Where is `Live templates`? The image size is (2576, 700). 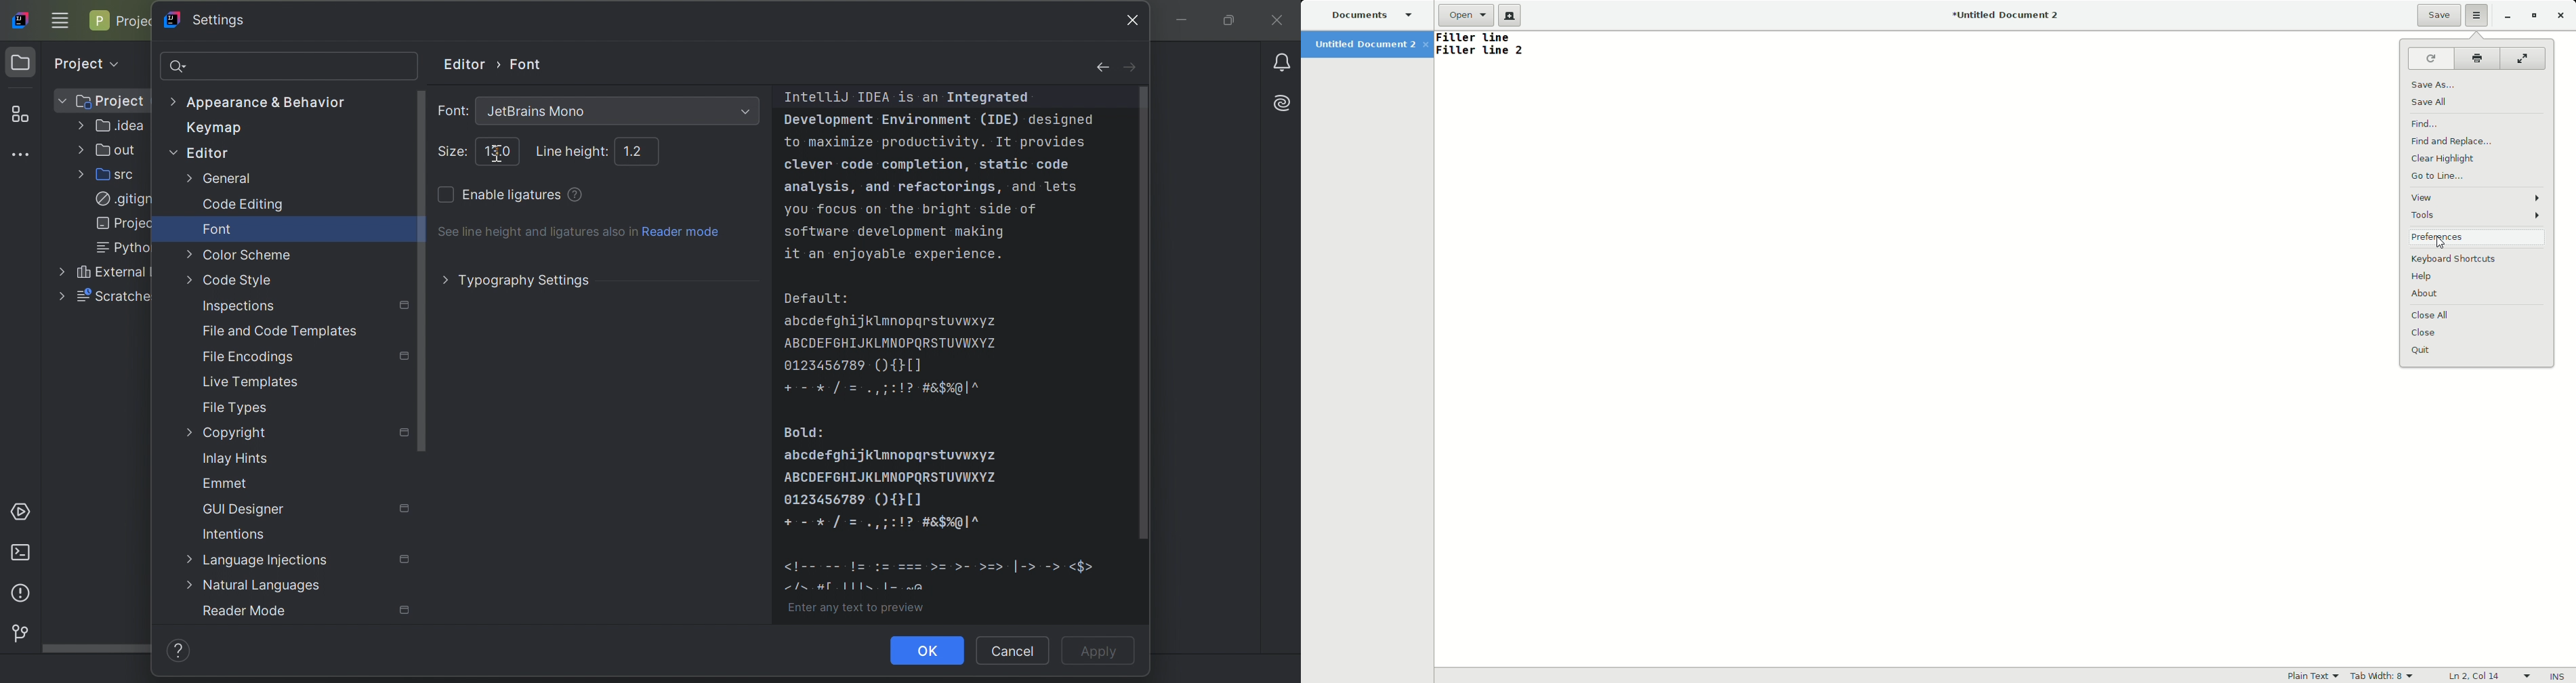
Live templates is located at coordinates (250, 383).